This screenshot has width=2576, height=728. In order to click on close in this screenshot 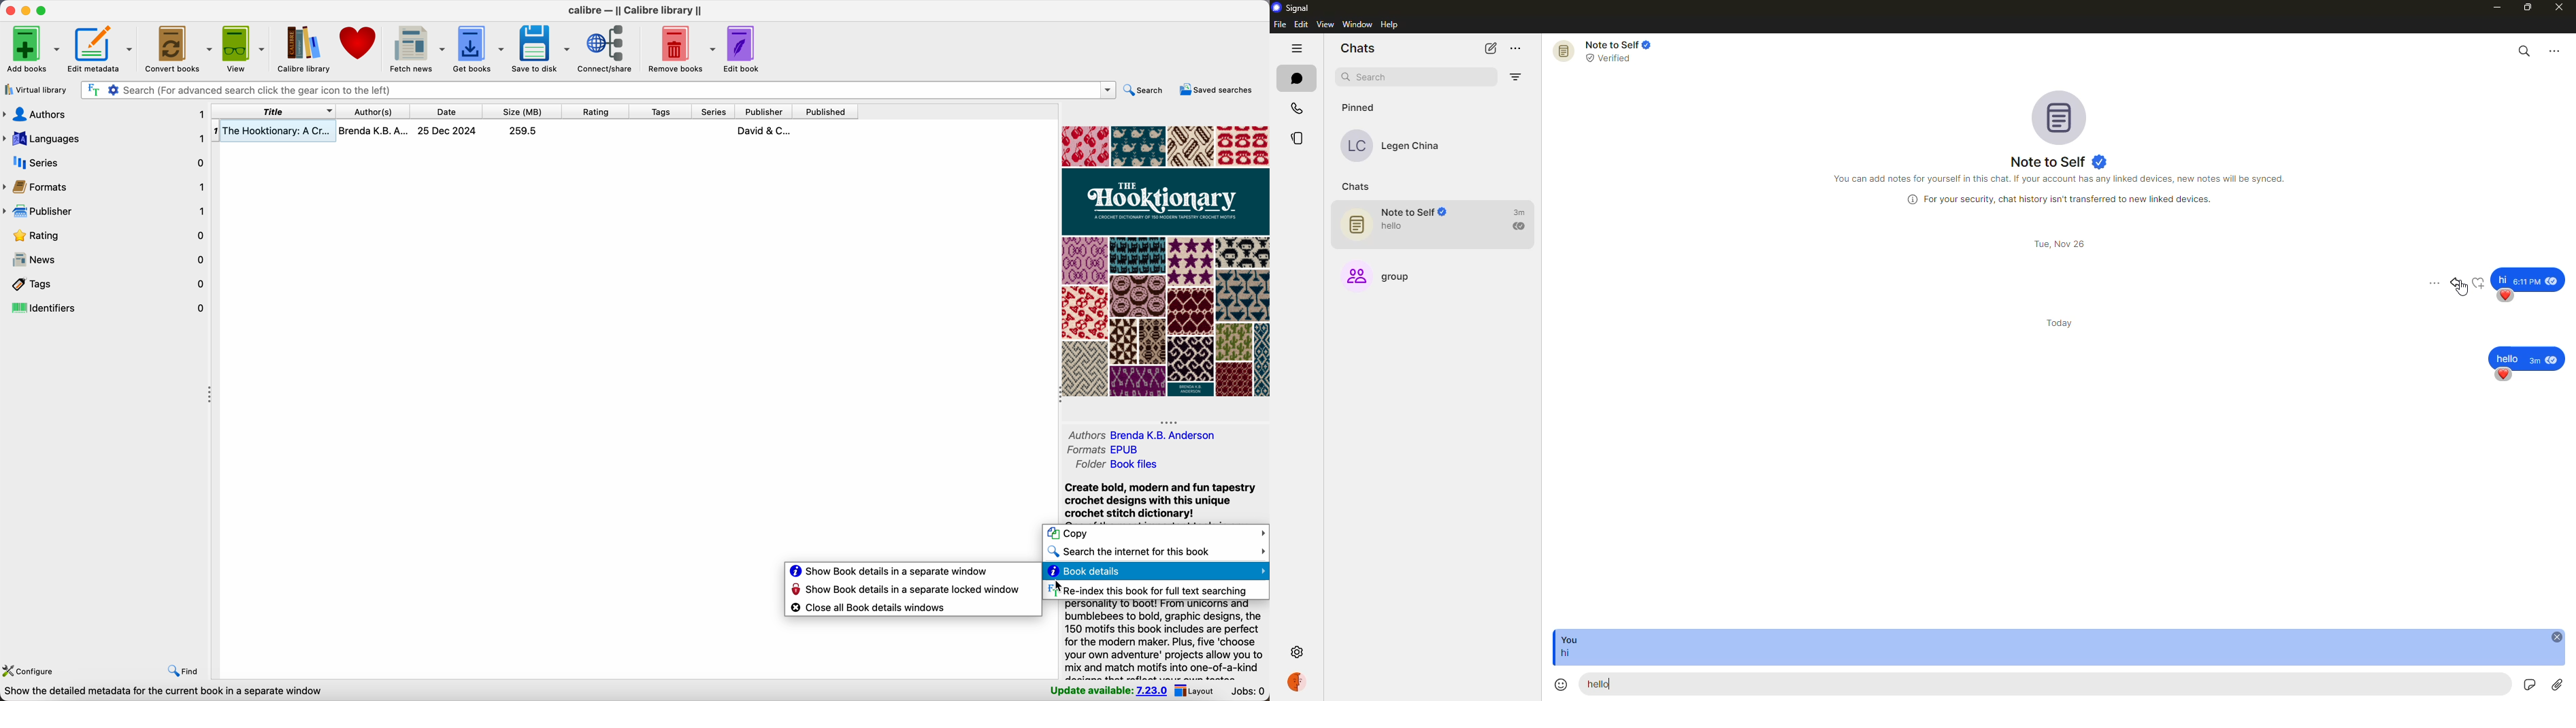, I will do `click(2560, 7)`.